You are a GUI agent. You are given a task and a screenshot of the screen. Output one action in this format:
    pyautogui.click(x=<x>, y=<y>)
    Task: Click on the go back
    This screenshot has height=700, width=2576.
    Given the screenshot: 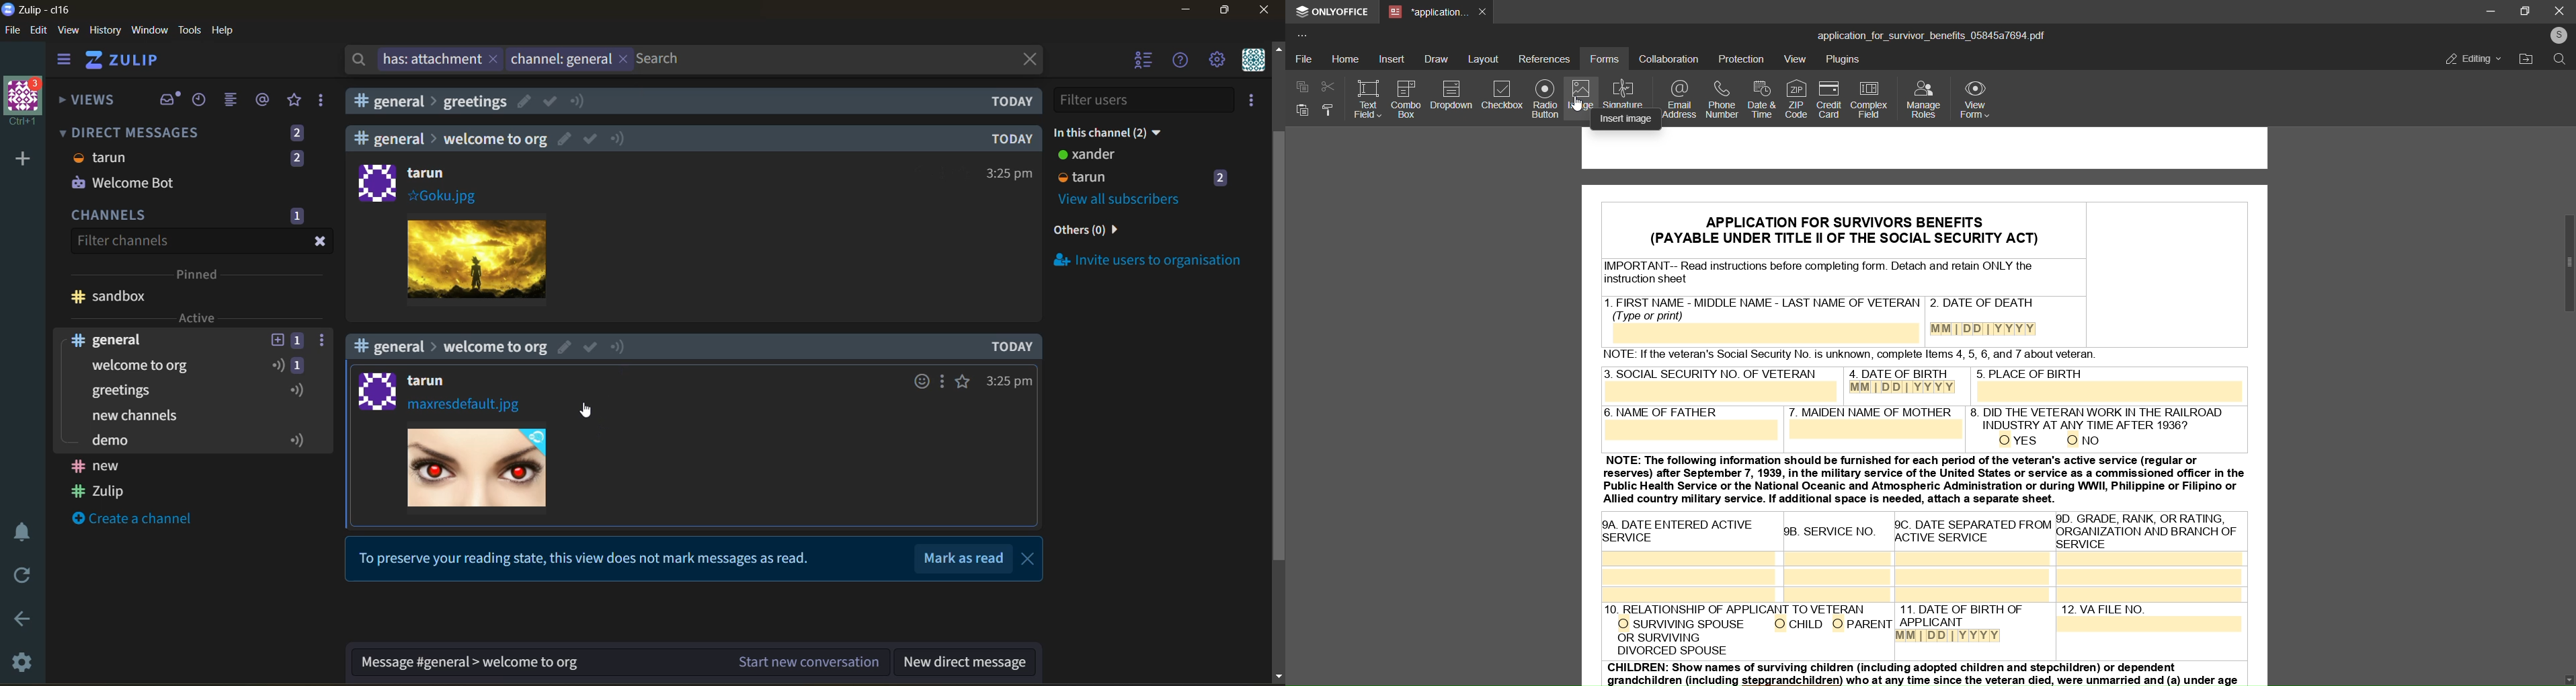 What is the action you would take?
    pyautogui.click(x=27, y=621)
    